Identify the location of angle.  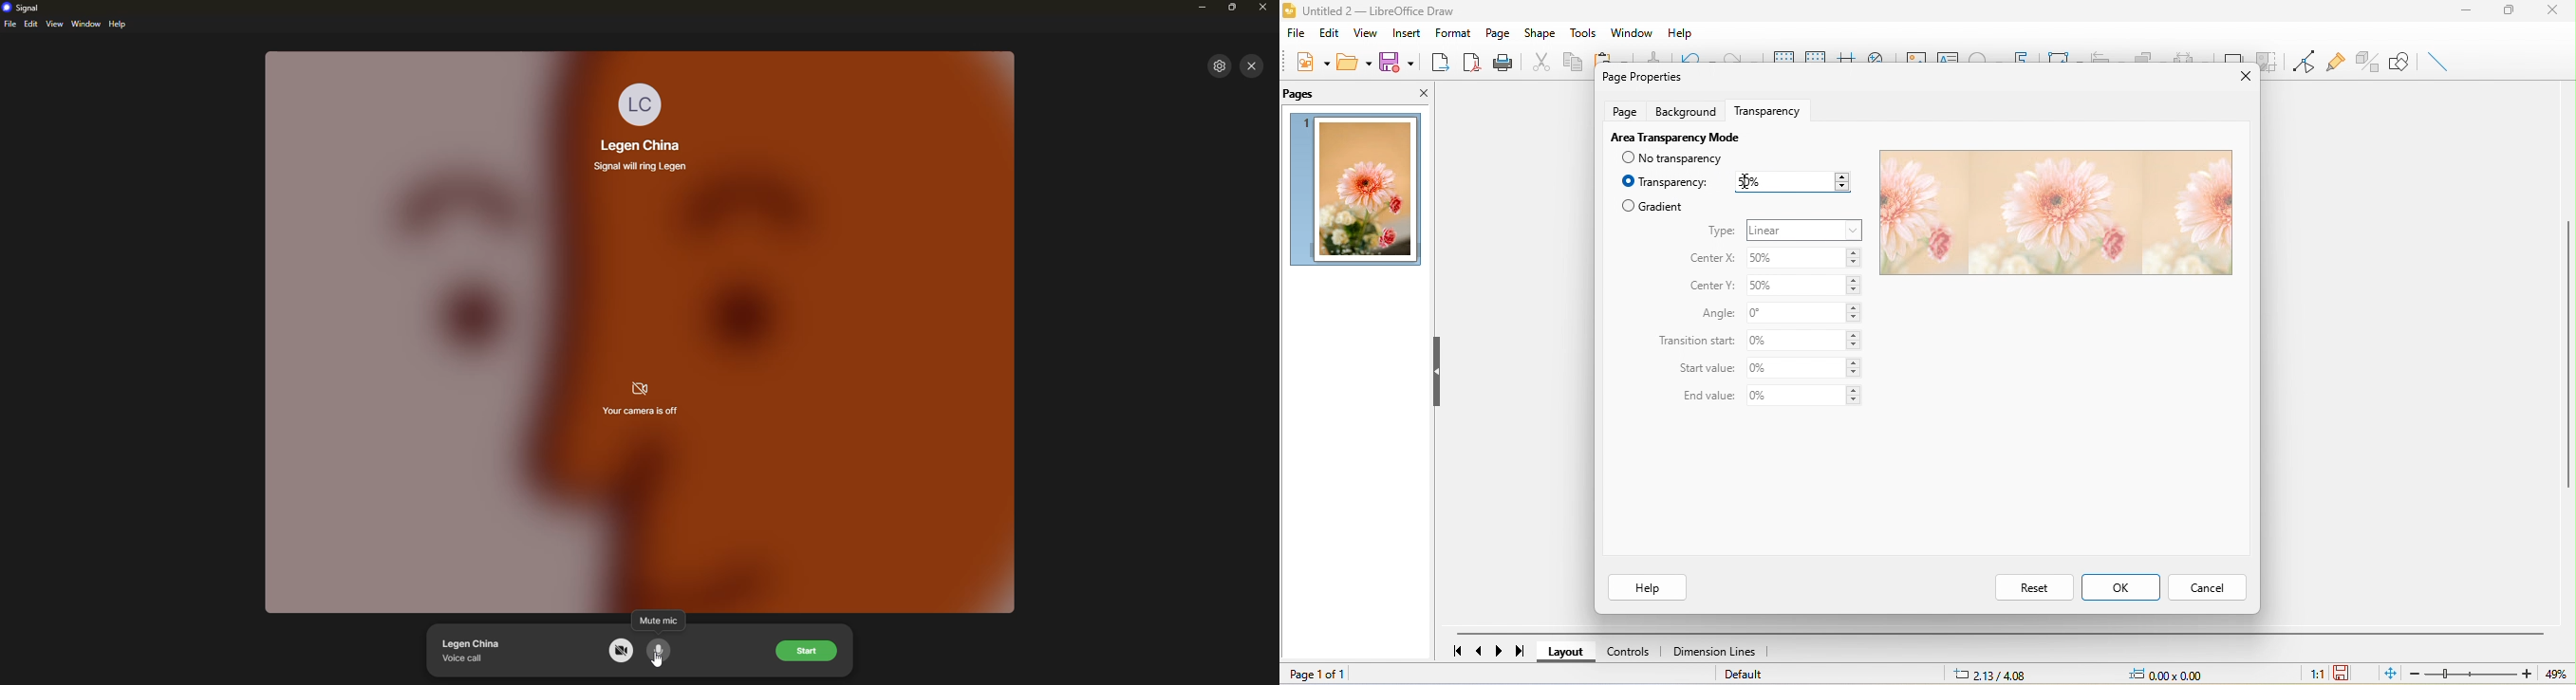
(1714, 314).